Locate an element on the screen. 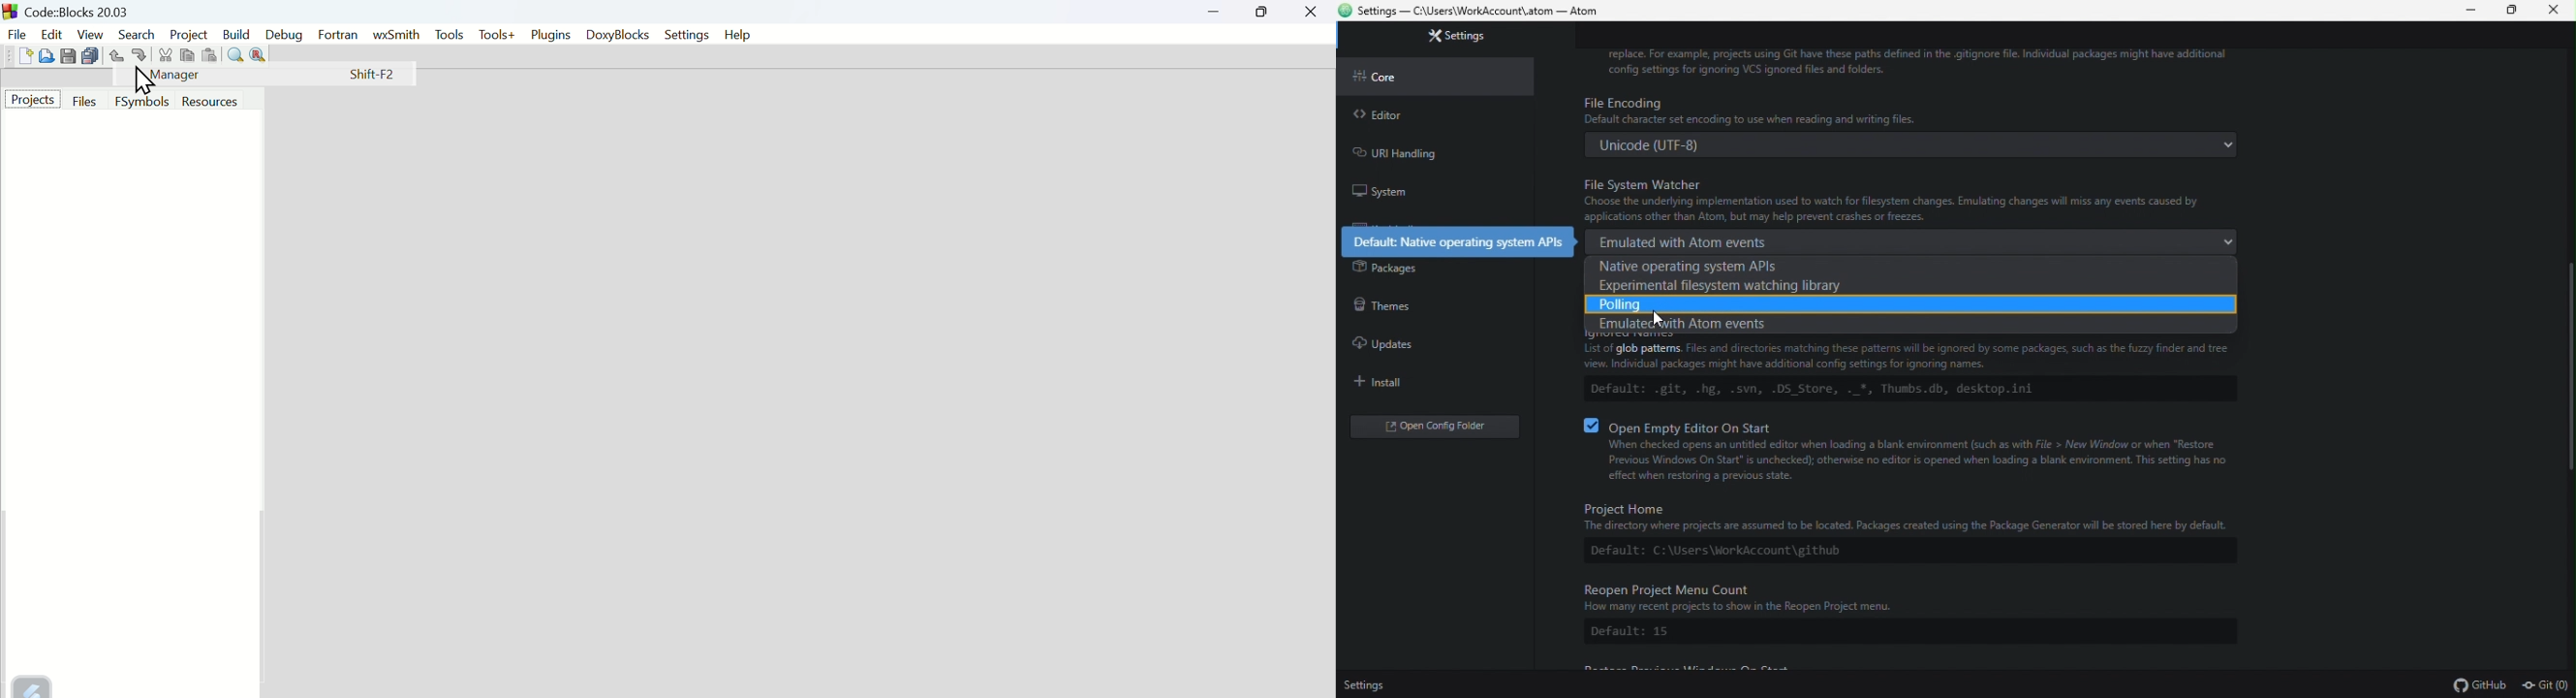  Scroll bar is located at coordinates (2568, 365).